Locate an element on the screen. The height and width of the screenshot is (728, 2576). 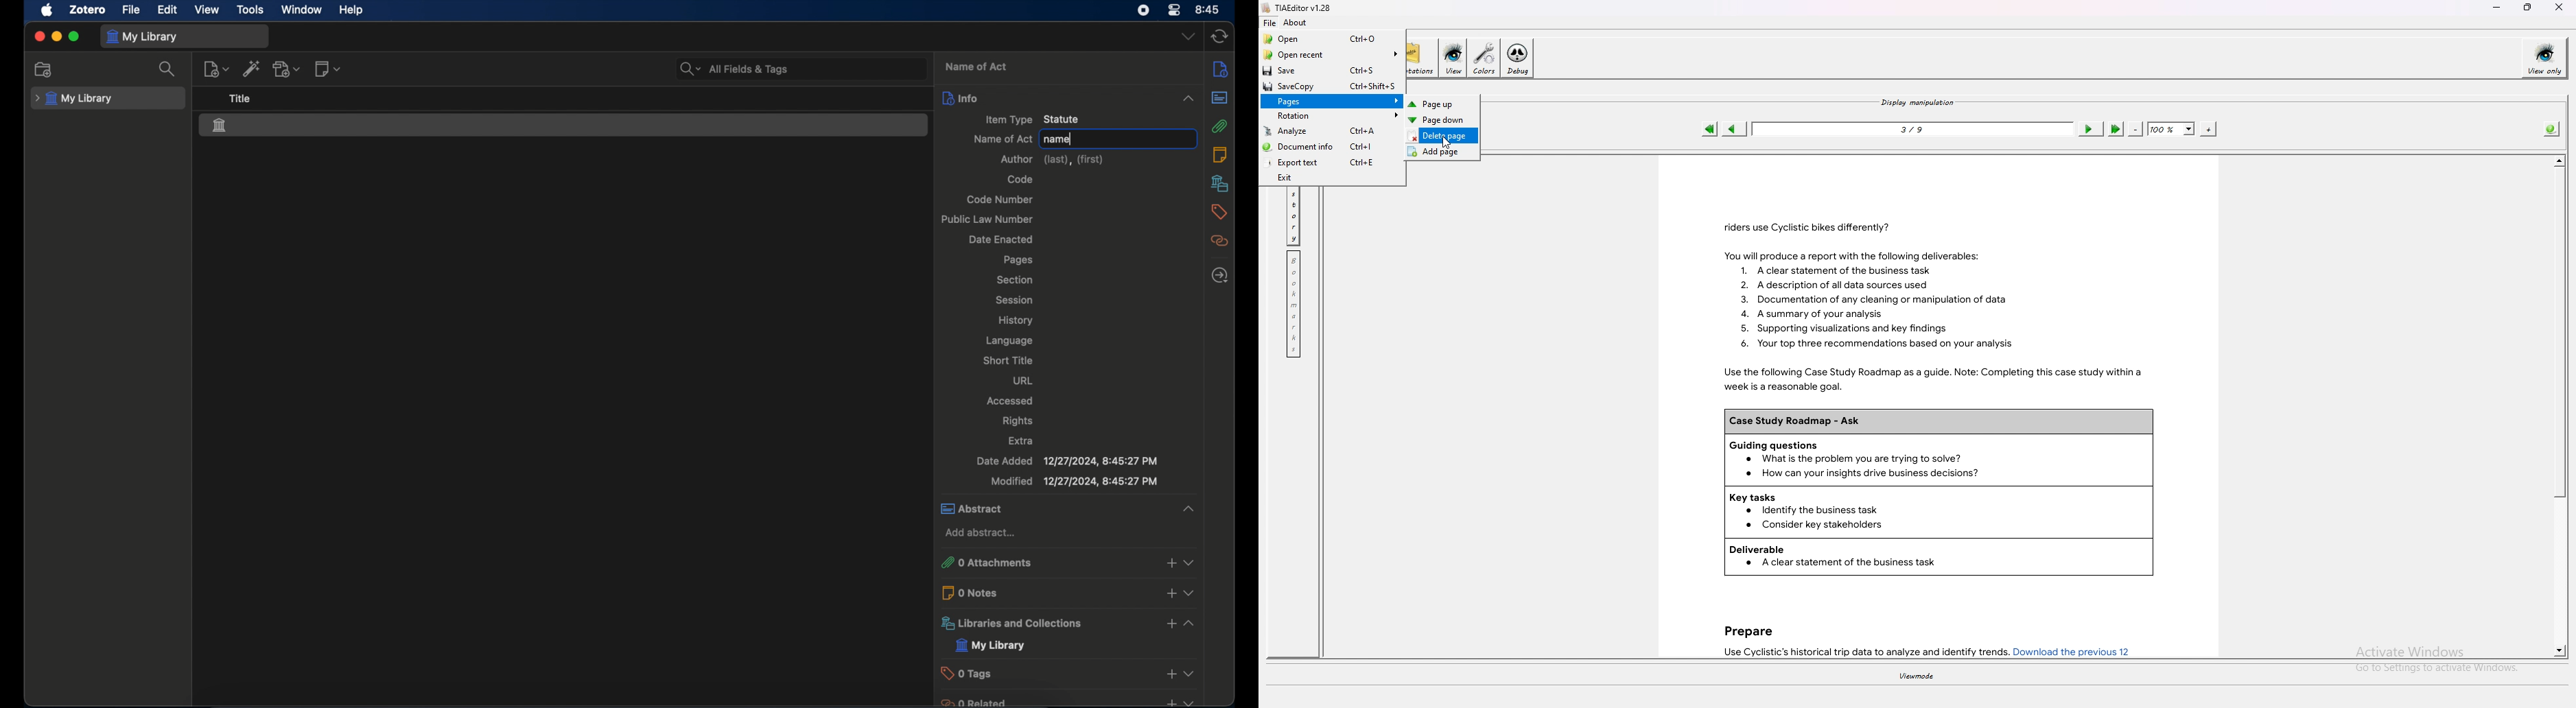
author is located at coordinates (1051, 160).